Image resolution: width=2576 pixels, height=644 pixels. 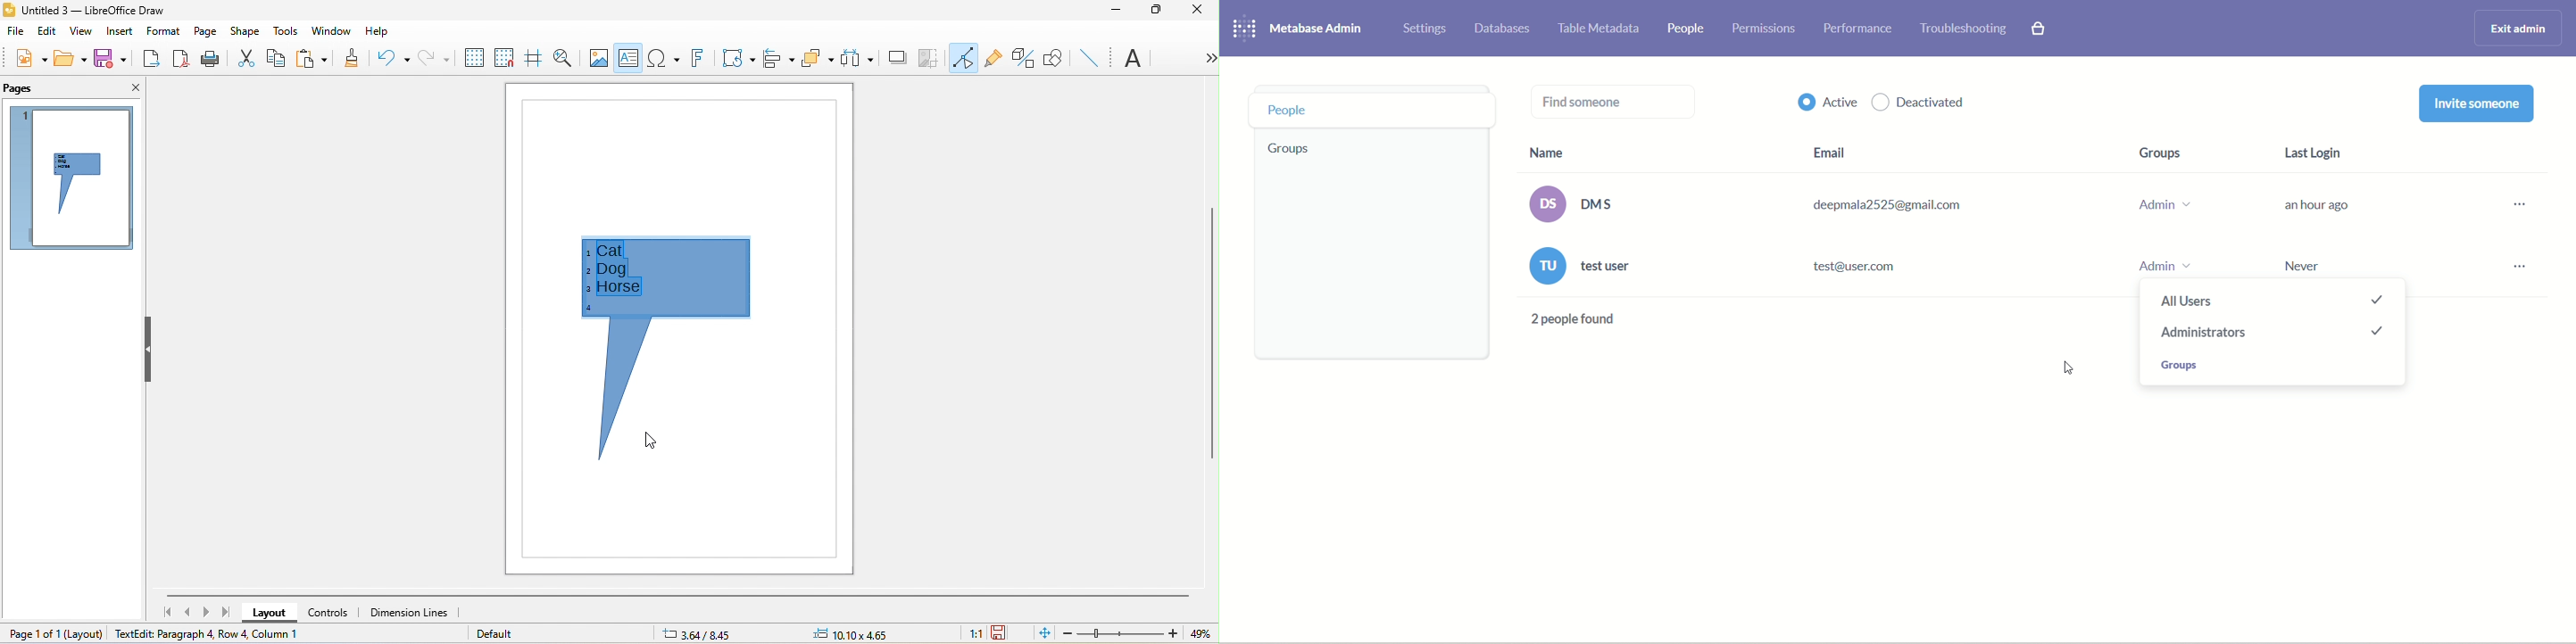 I want to click on pages, so click(x=22, y=87).